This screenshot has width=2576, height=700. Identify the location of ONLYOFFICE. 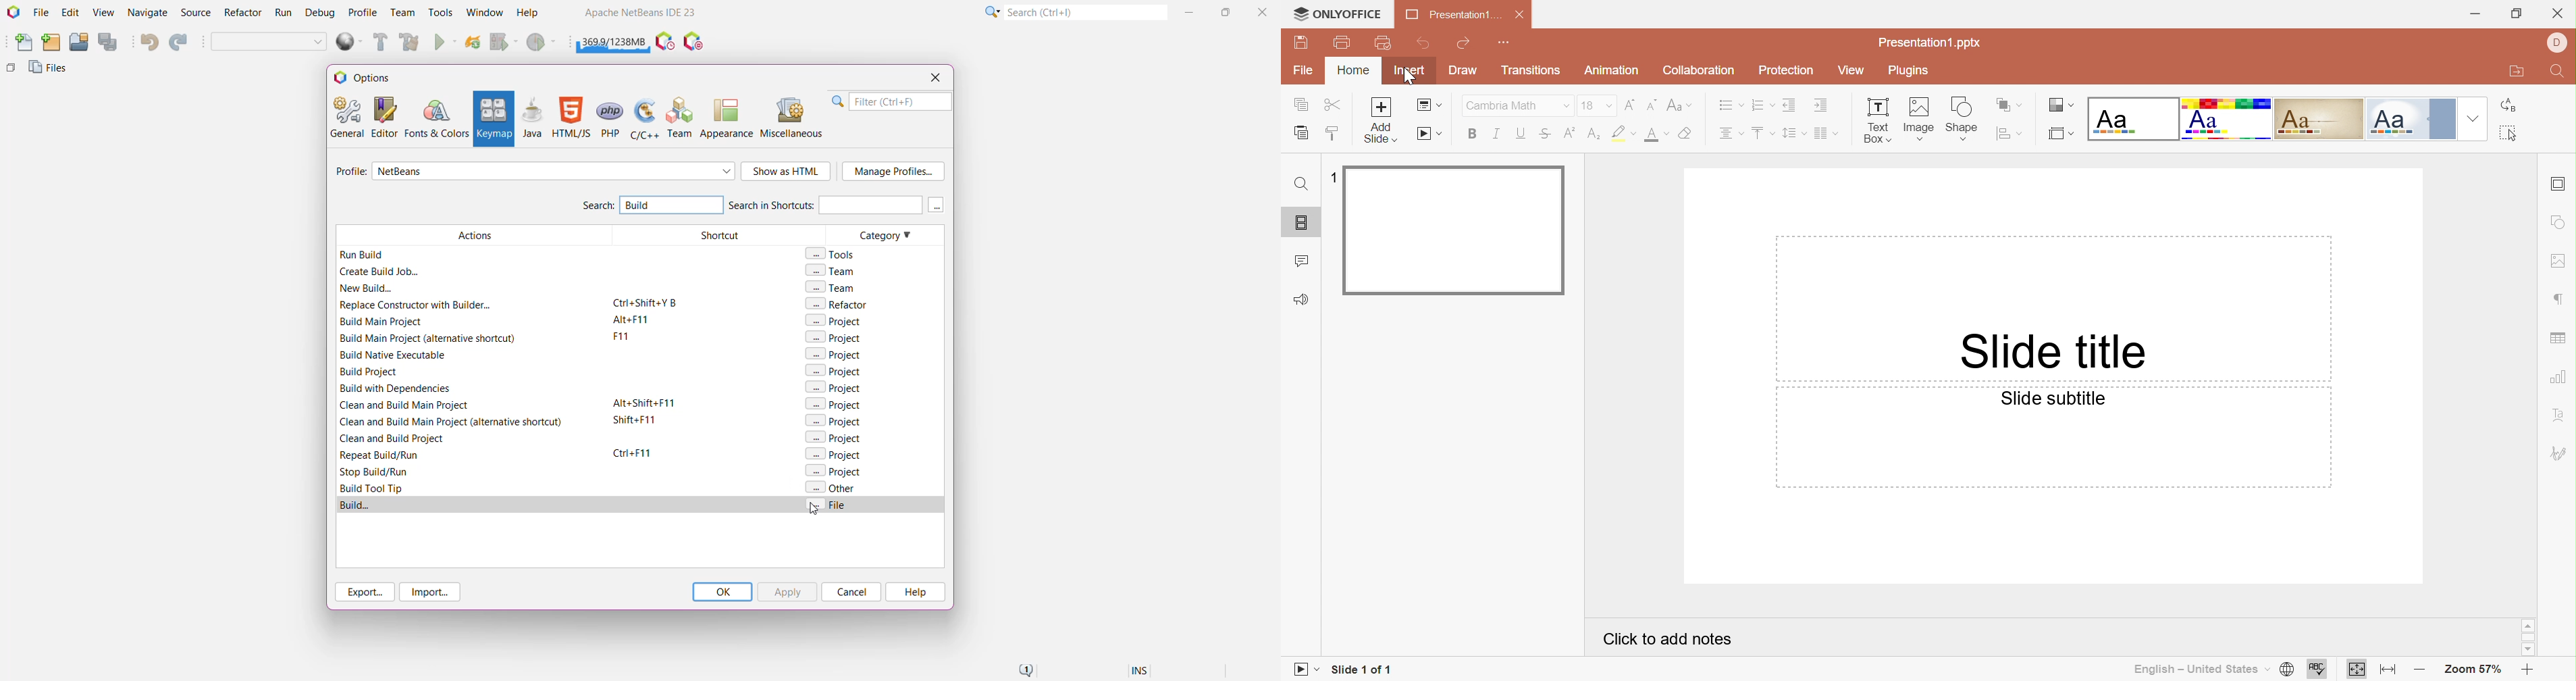
(1337, 16).